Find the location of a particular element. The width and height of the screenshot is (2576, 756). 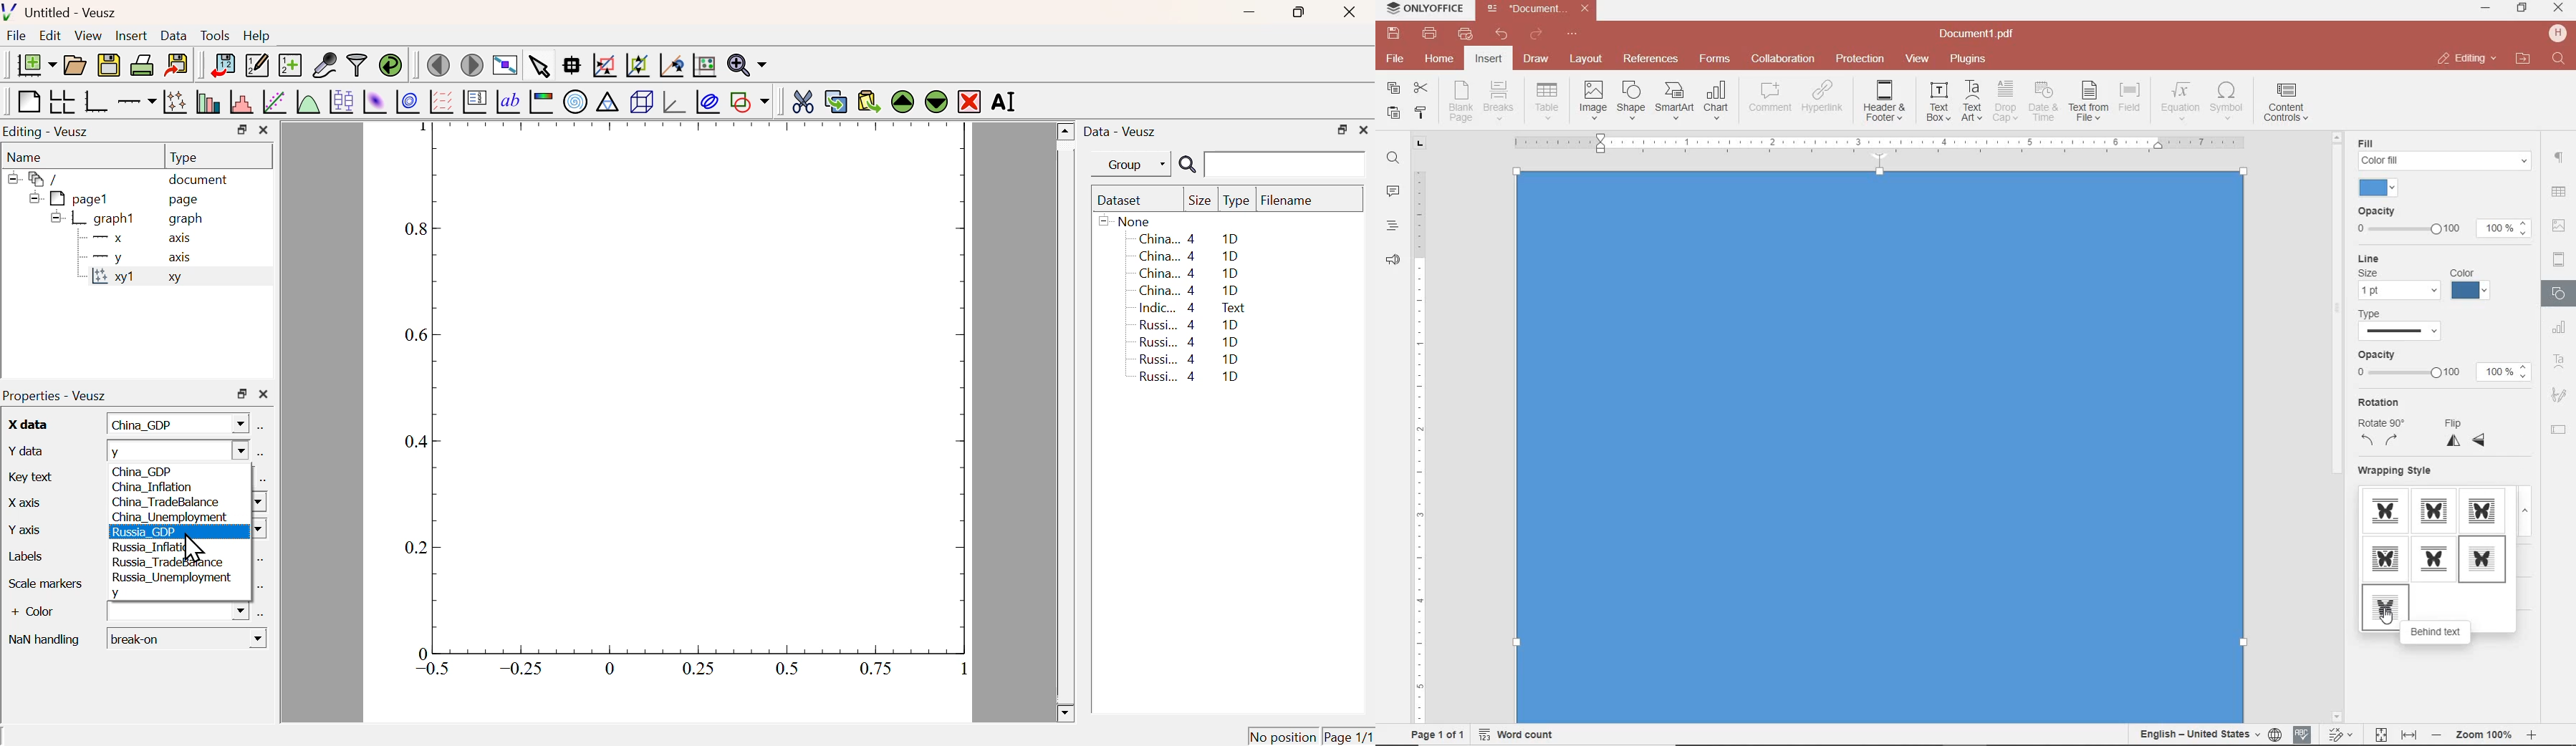

document is located at coordinates (199, 181).